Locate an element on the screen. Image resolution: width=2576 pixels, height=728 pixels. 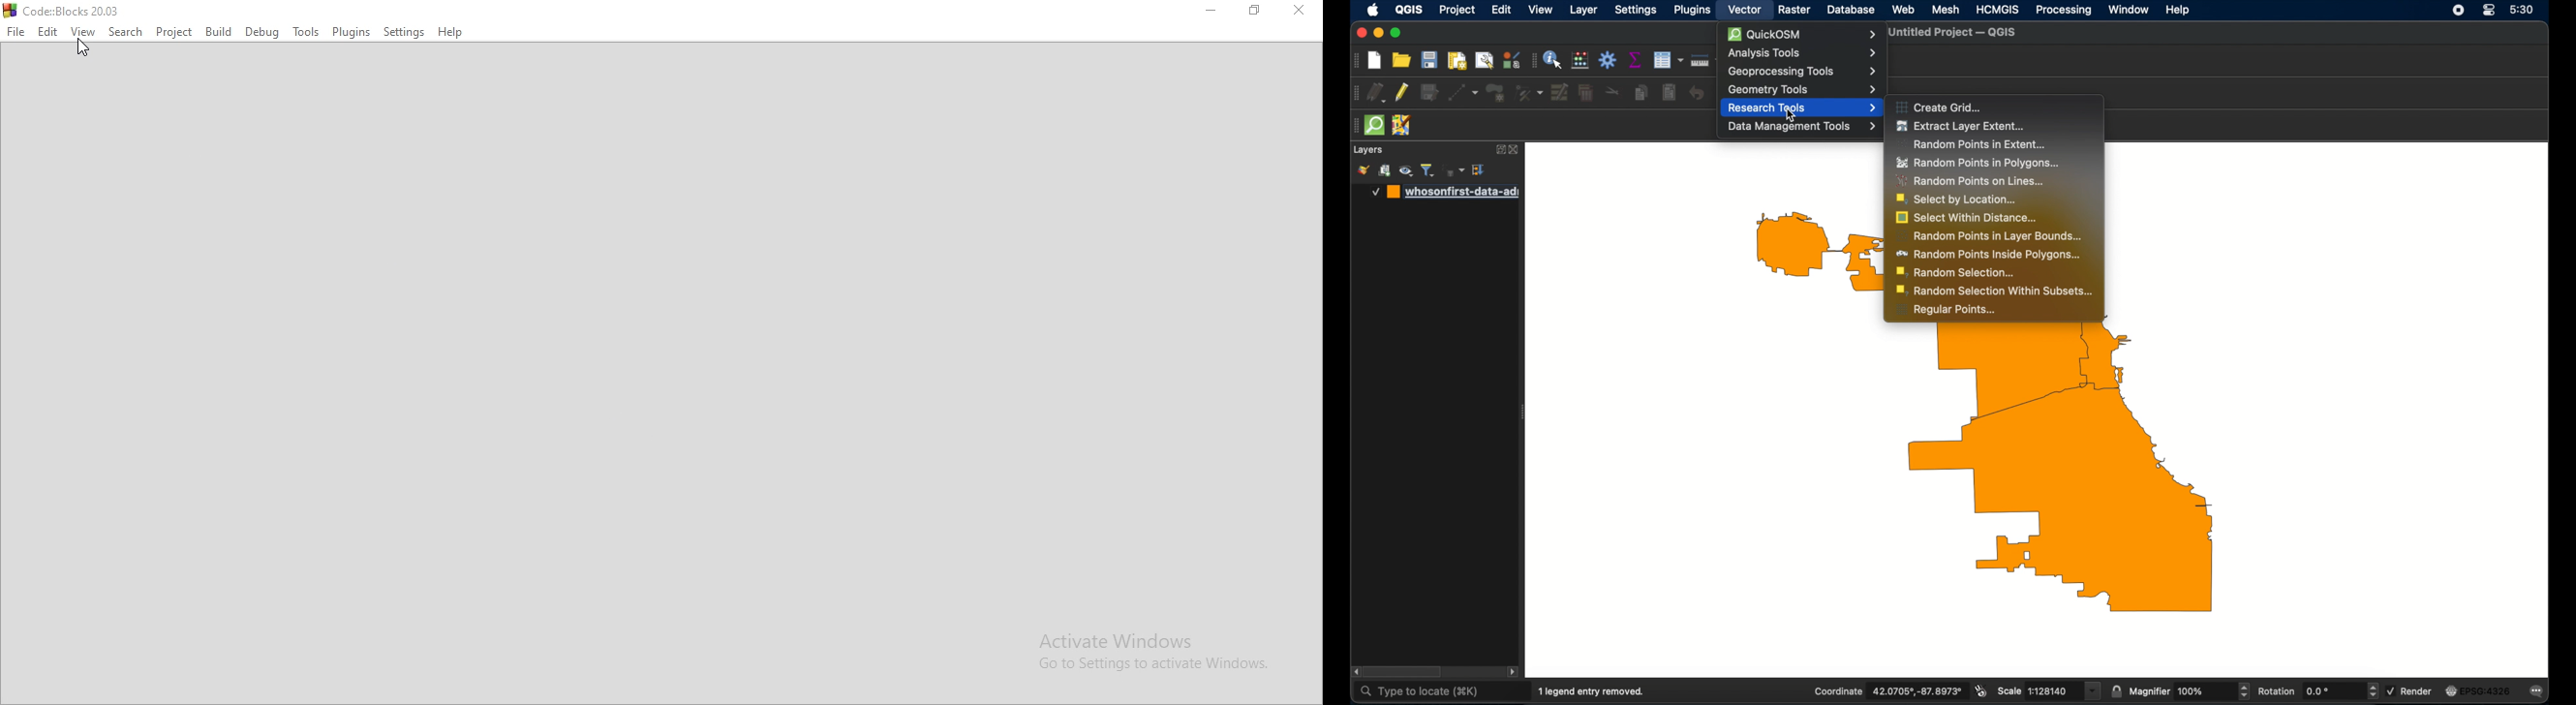
current crs is located at coordinates (2478, 691).